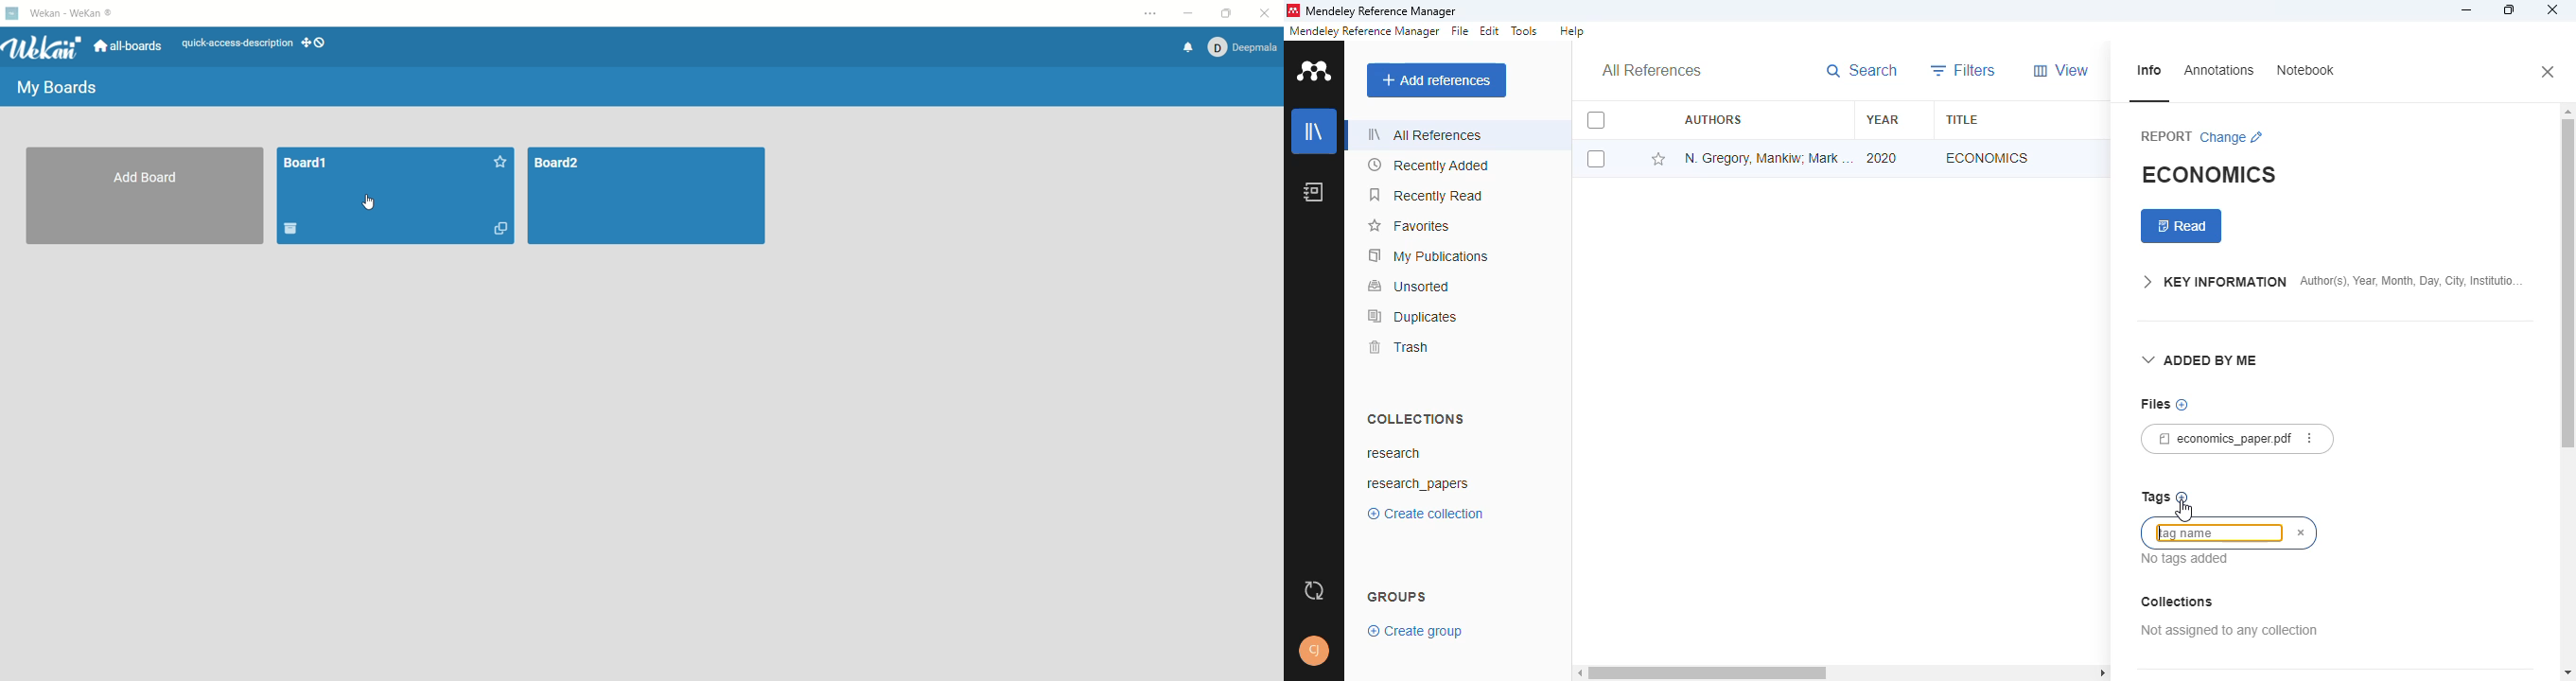 The height and width of the screenshot is (700, 2576). What do you see at coordinates (1381, 10) in the screenshot?
I see `mendeley reference manager` at bounding box center [1381, 10].